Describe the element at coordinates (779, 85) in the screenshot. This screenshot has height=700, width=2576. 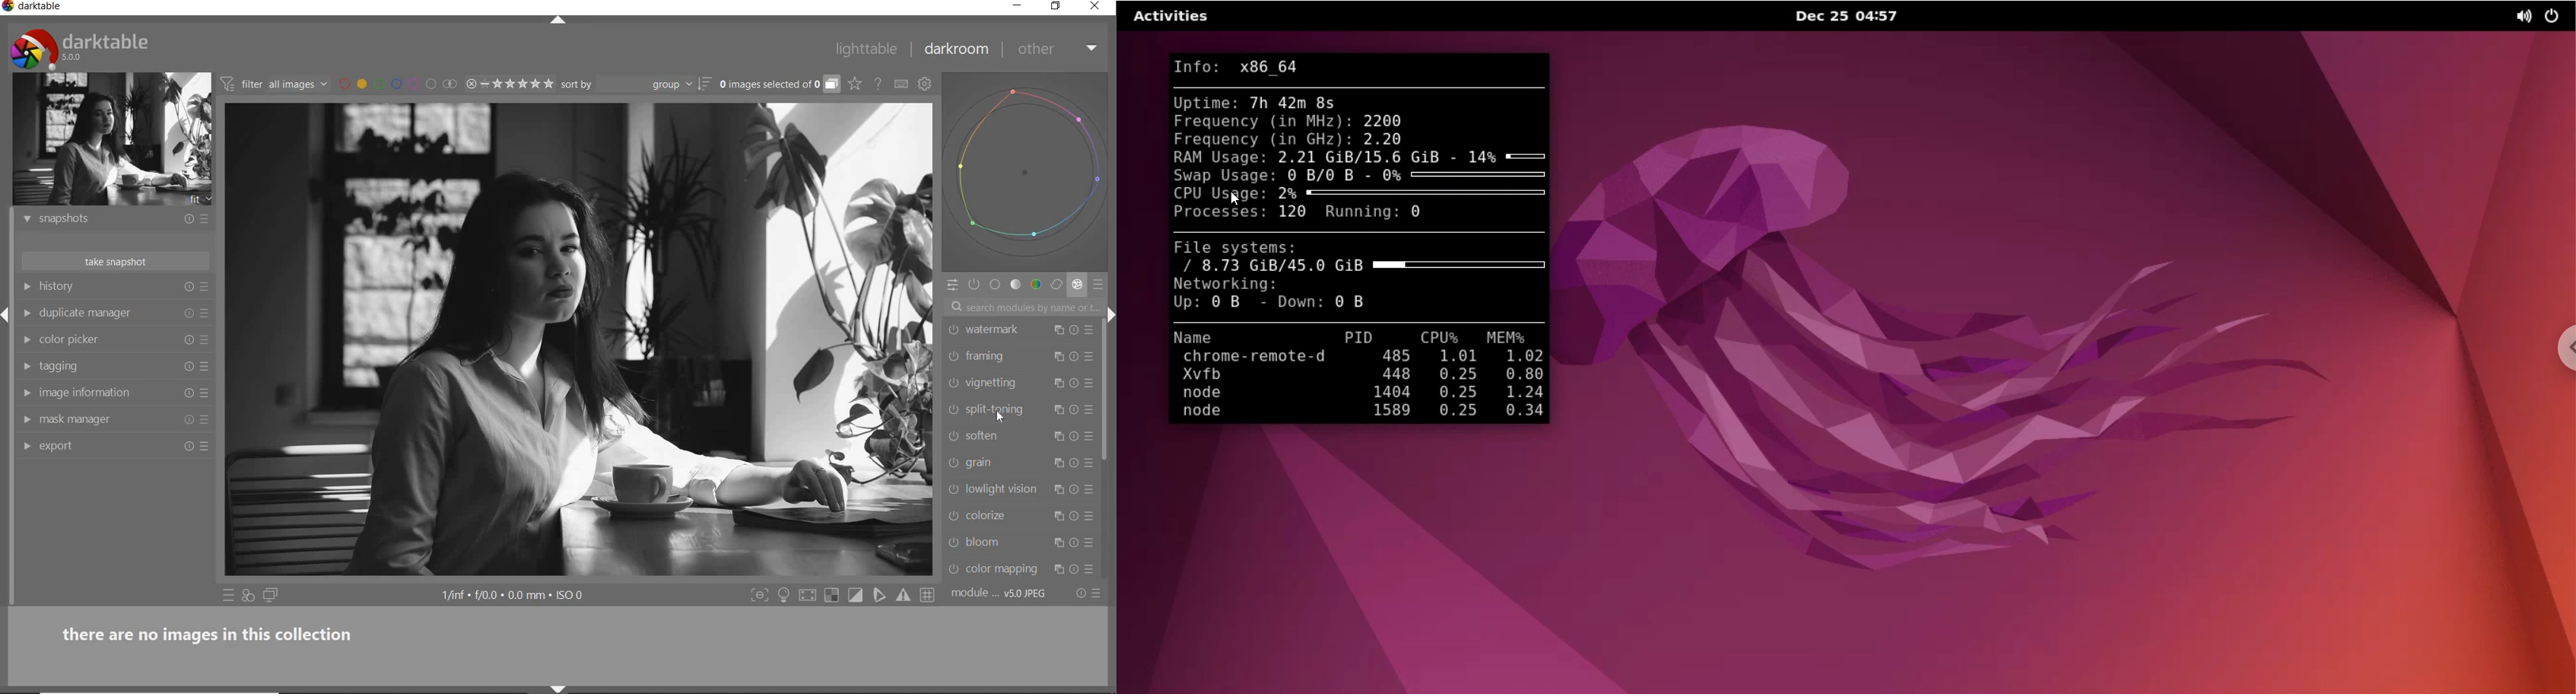
I see `expand grouped images` at that location.